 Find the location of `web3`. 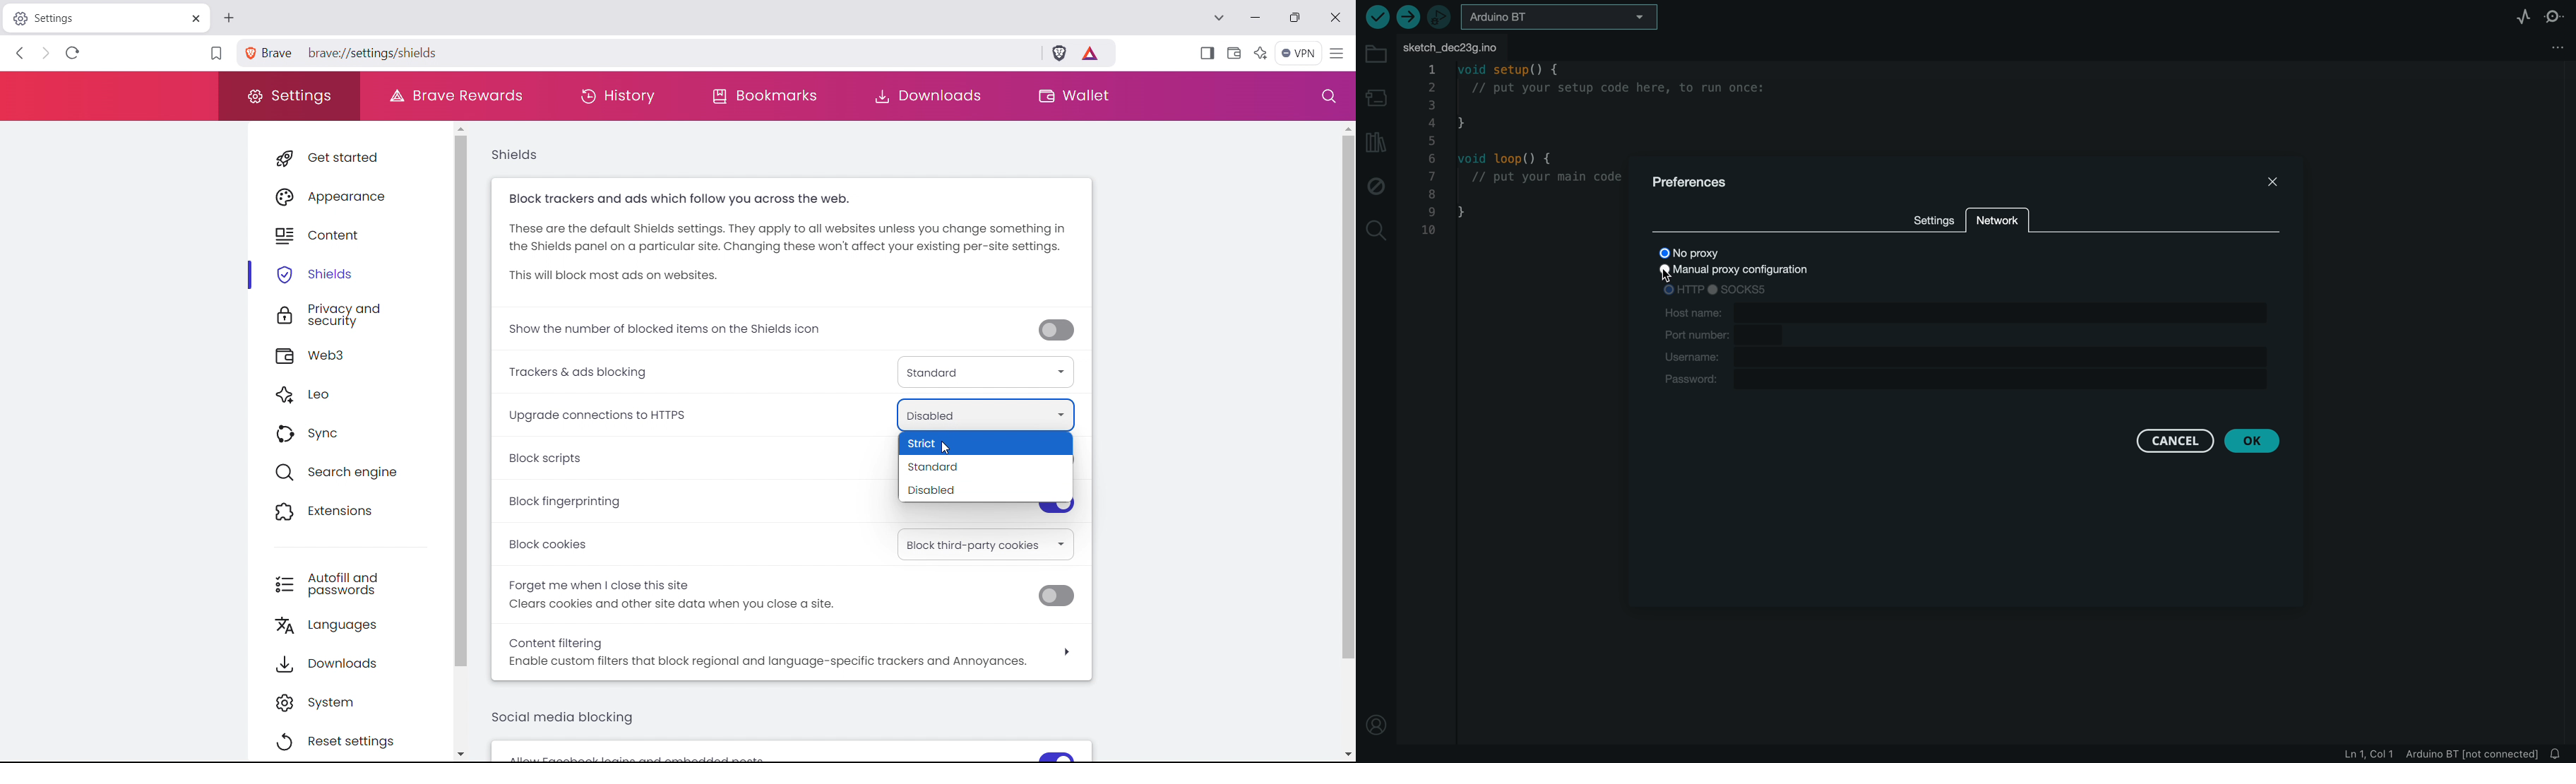

web3 is located at coordinates (359, 354).